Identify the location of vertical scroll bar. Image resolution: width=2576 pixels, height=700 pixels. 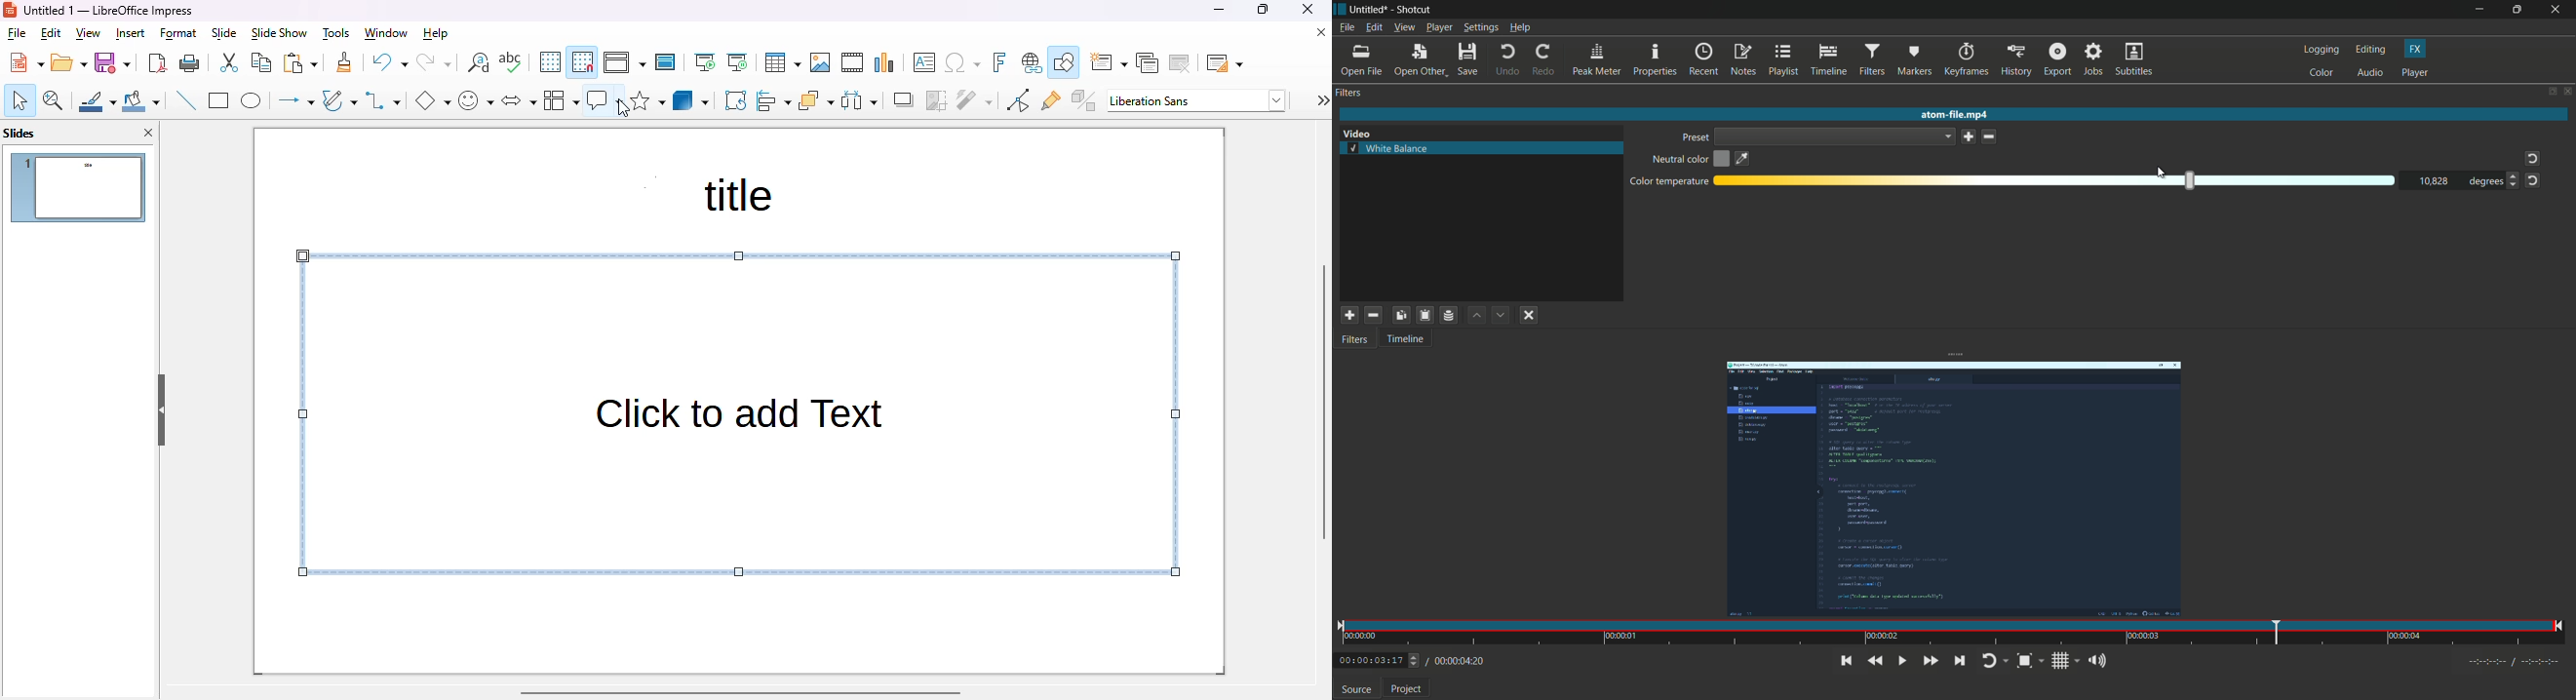
(1323, 402).